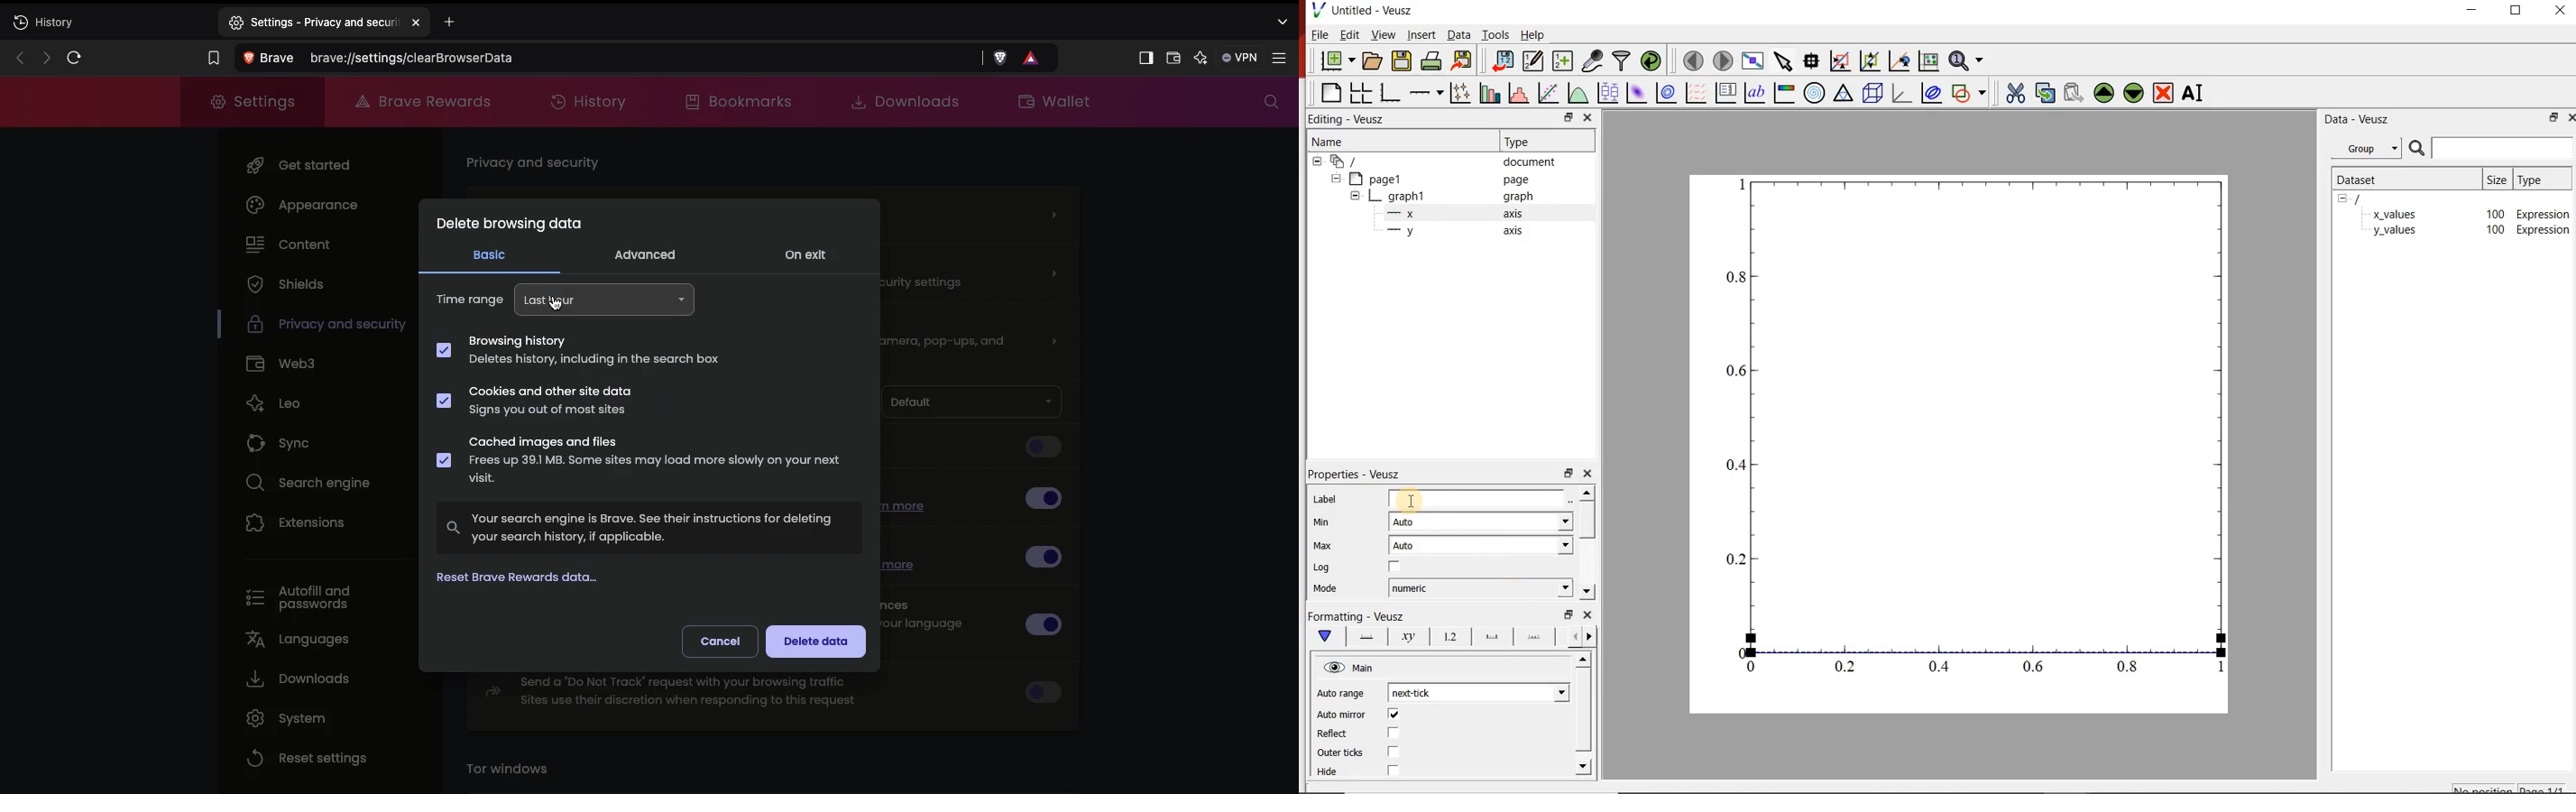 Image resolution: width=2576 pixels, height=812 pixels. I want to click on cursor, so click(1414, 500).